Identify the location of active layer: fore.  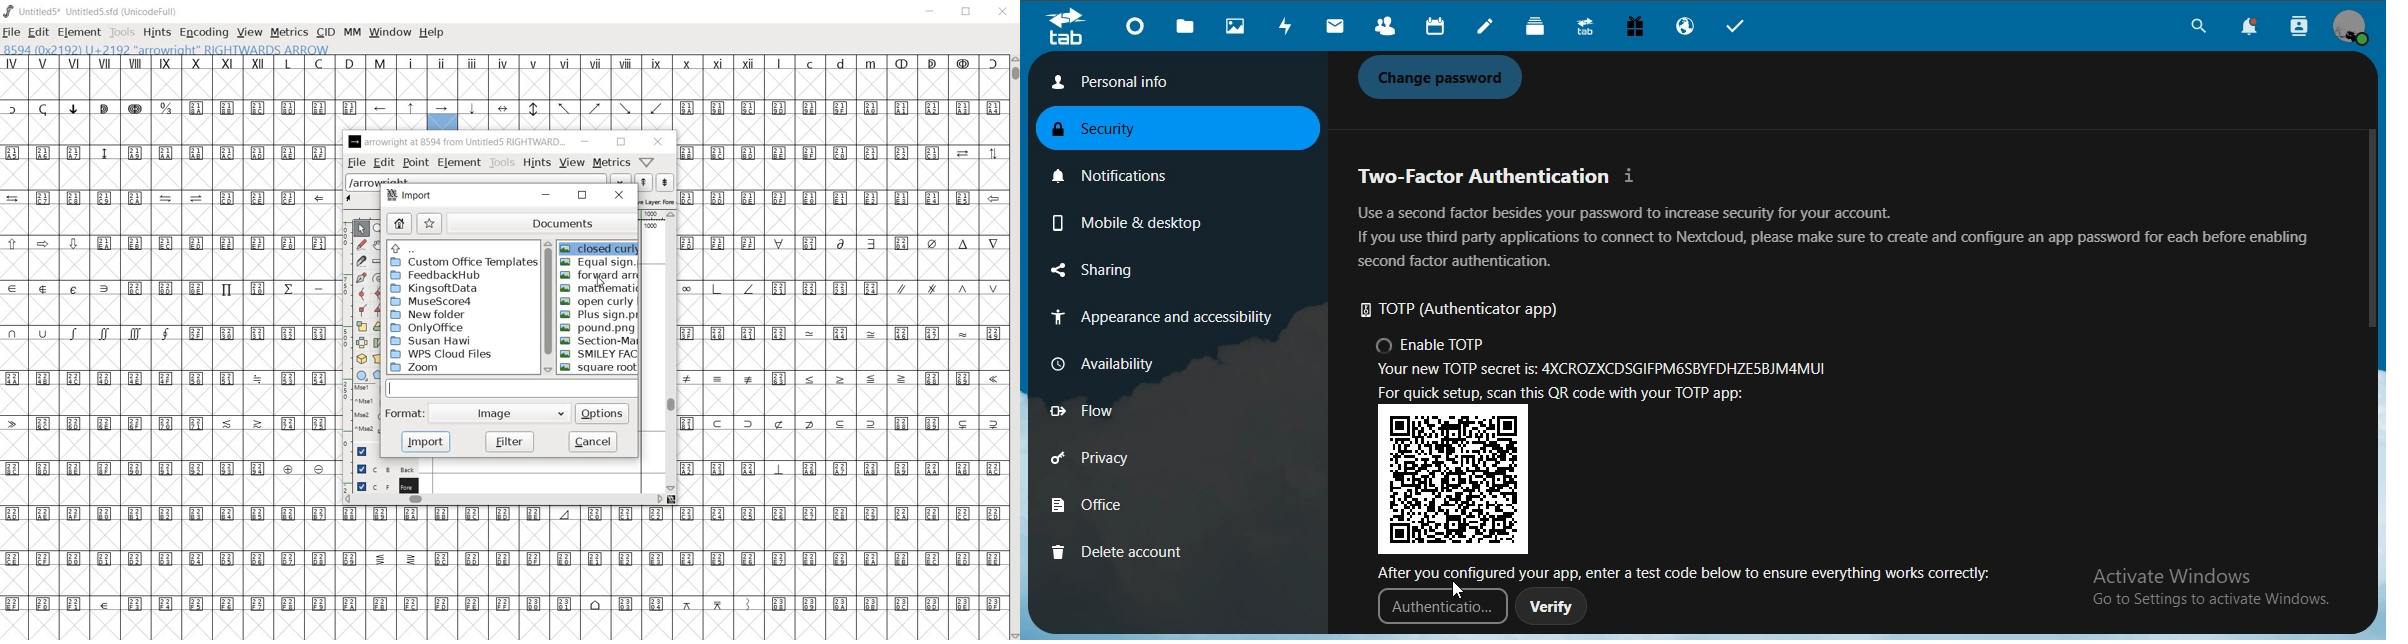
(657, 200).